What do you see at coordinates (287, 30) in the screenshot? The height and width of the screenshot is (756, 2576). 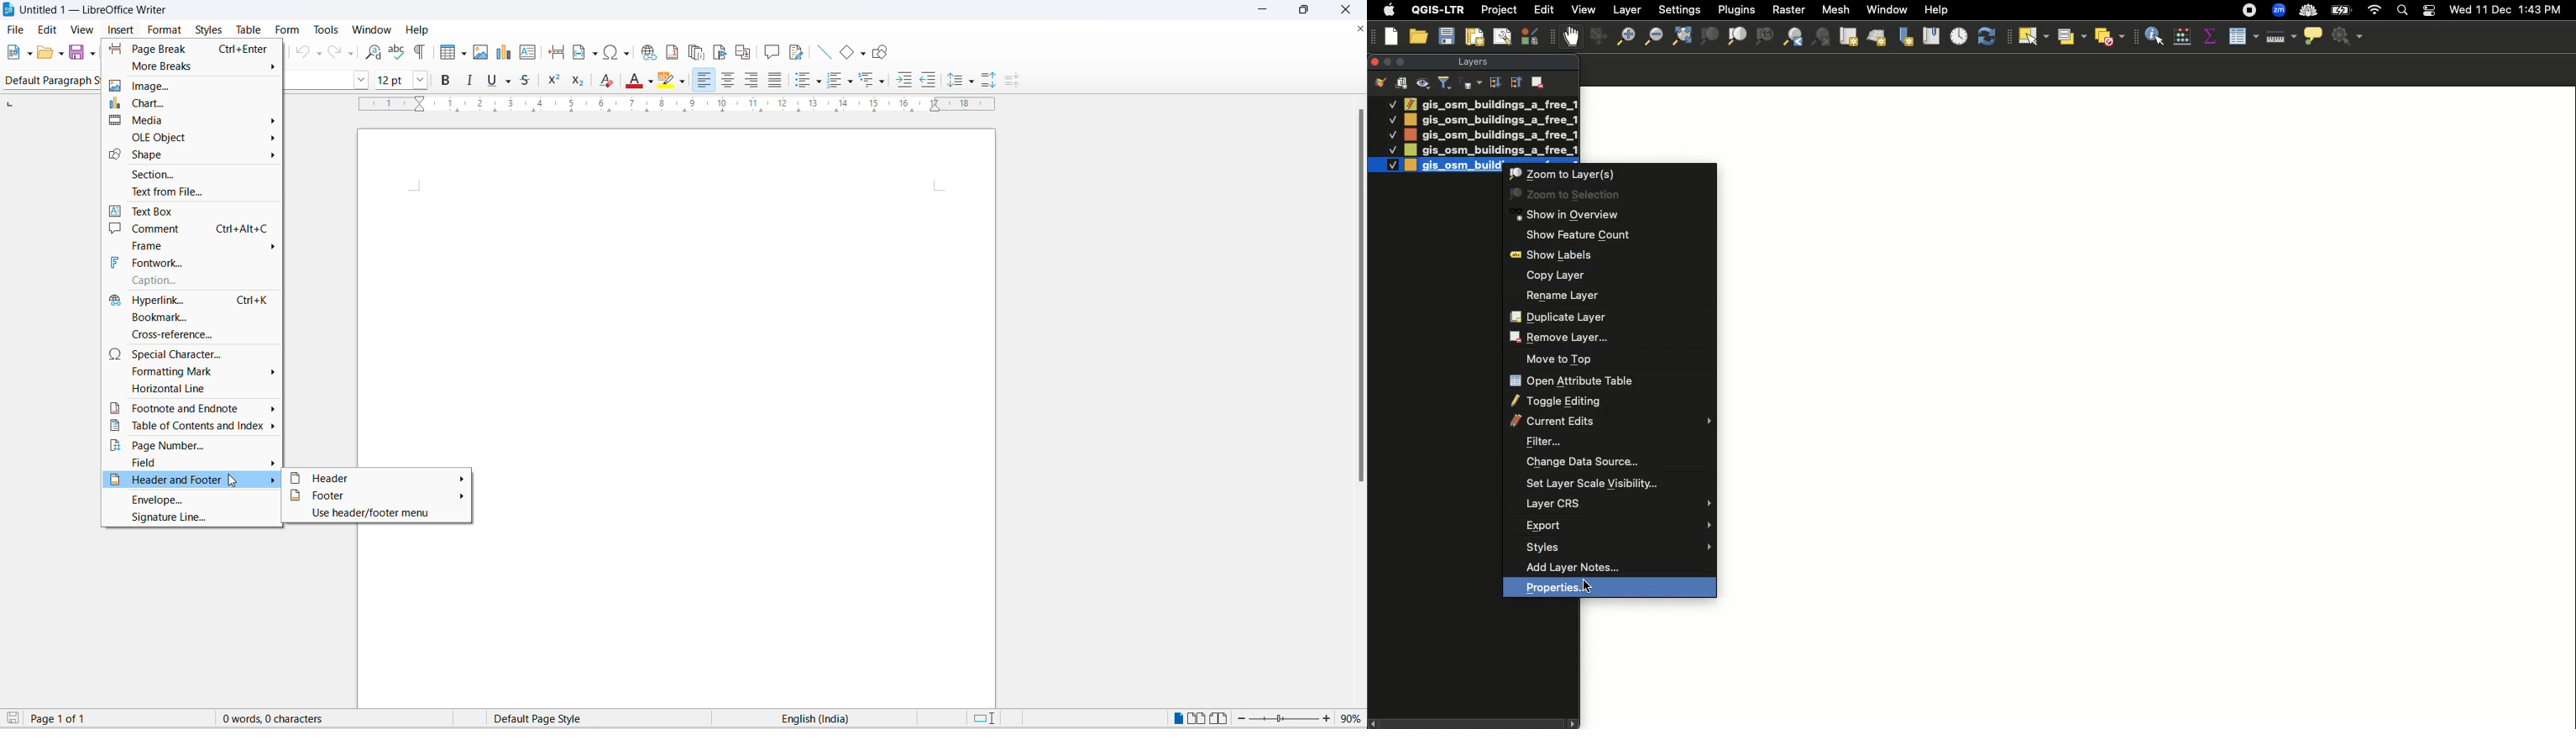 I see `form` at bounding box center [287, 30].